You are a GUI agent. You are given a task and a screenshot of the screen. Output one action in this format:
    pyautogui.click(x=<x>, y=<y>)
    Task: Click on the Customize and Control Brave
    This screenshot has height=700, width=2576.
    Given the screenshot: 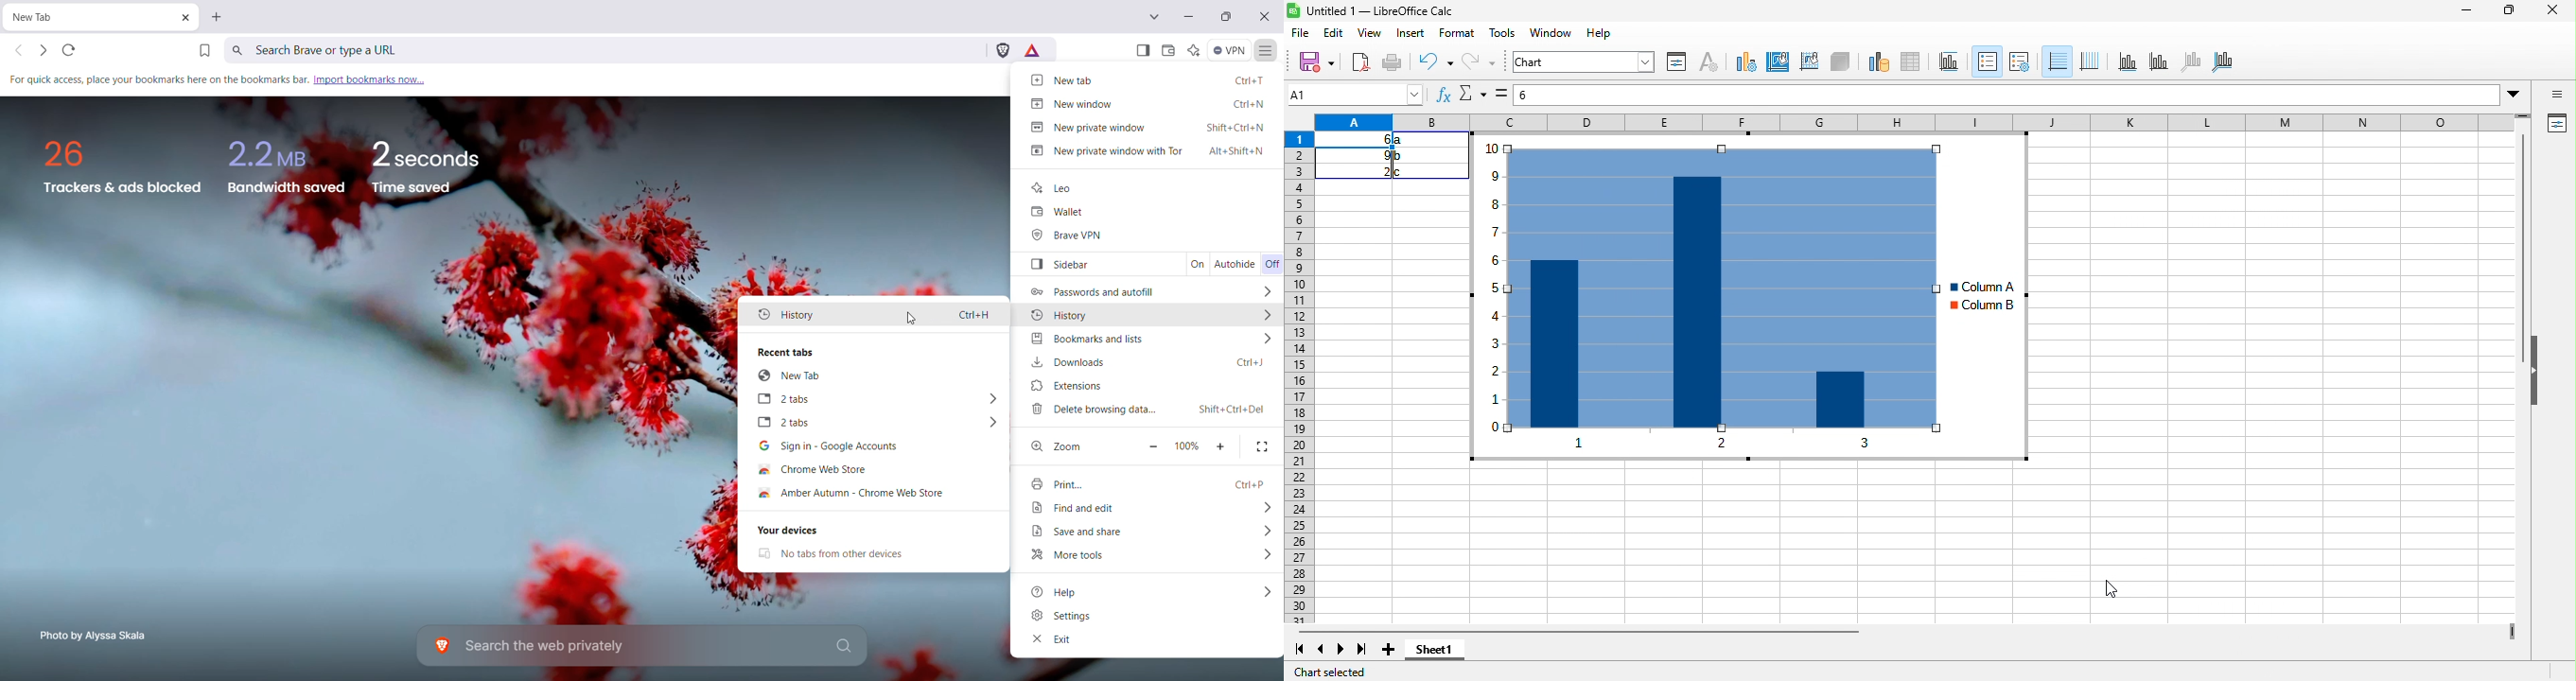 What is the action you would take?
    pyautogui.click(x=1267, y=51)
    